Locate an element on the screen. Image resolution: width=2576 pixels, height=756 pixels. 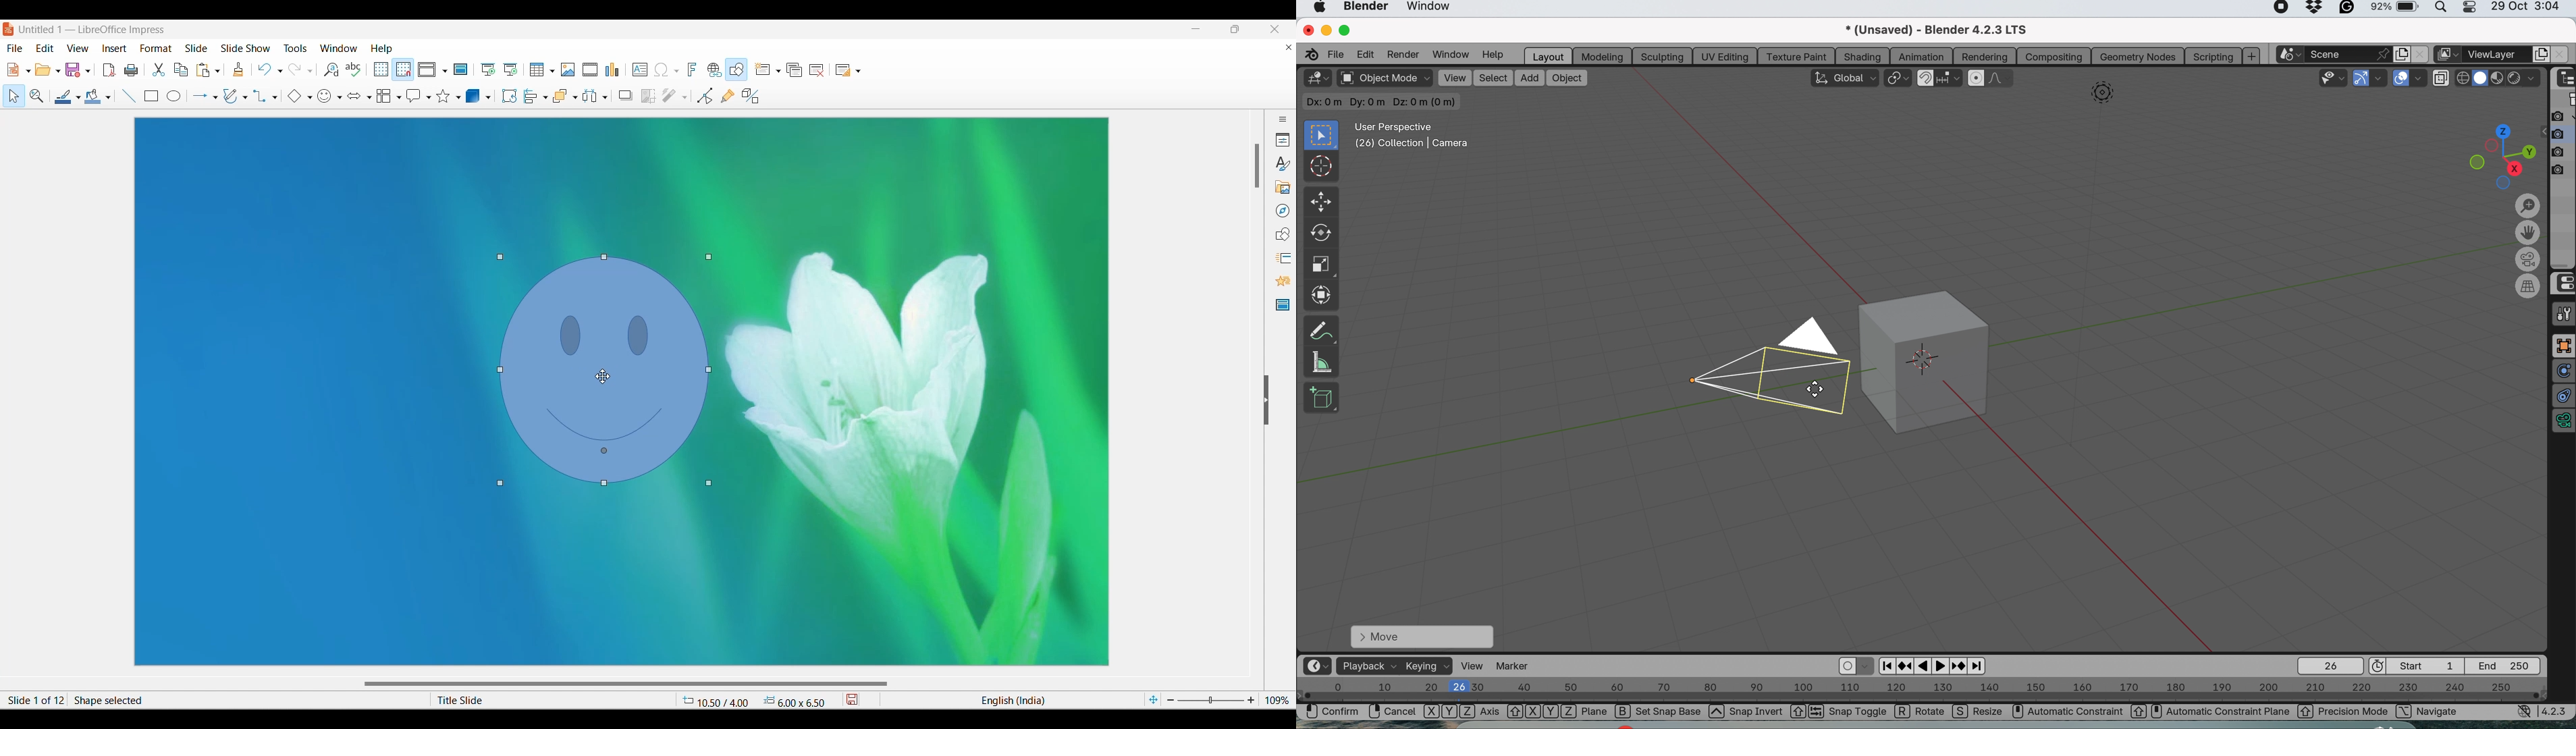
previous is located at coordinates (1885, 665).